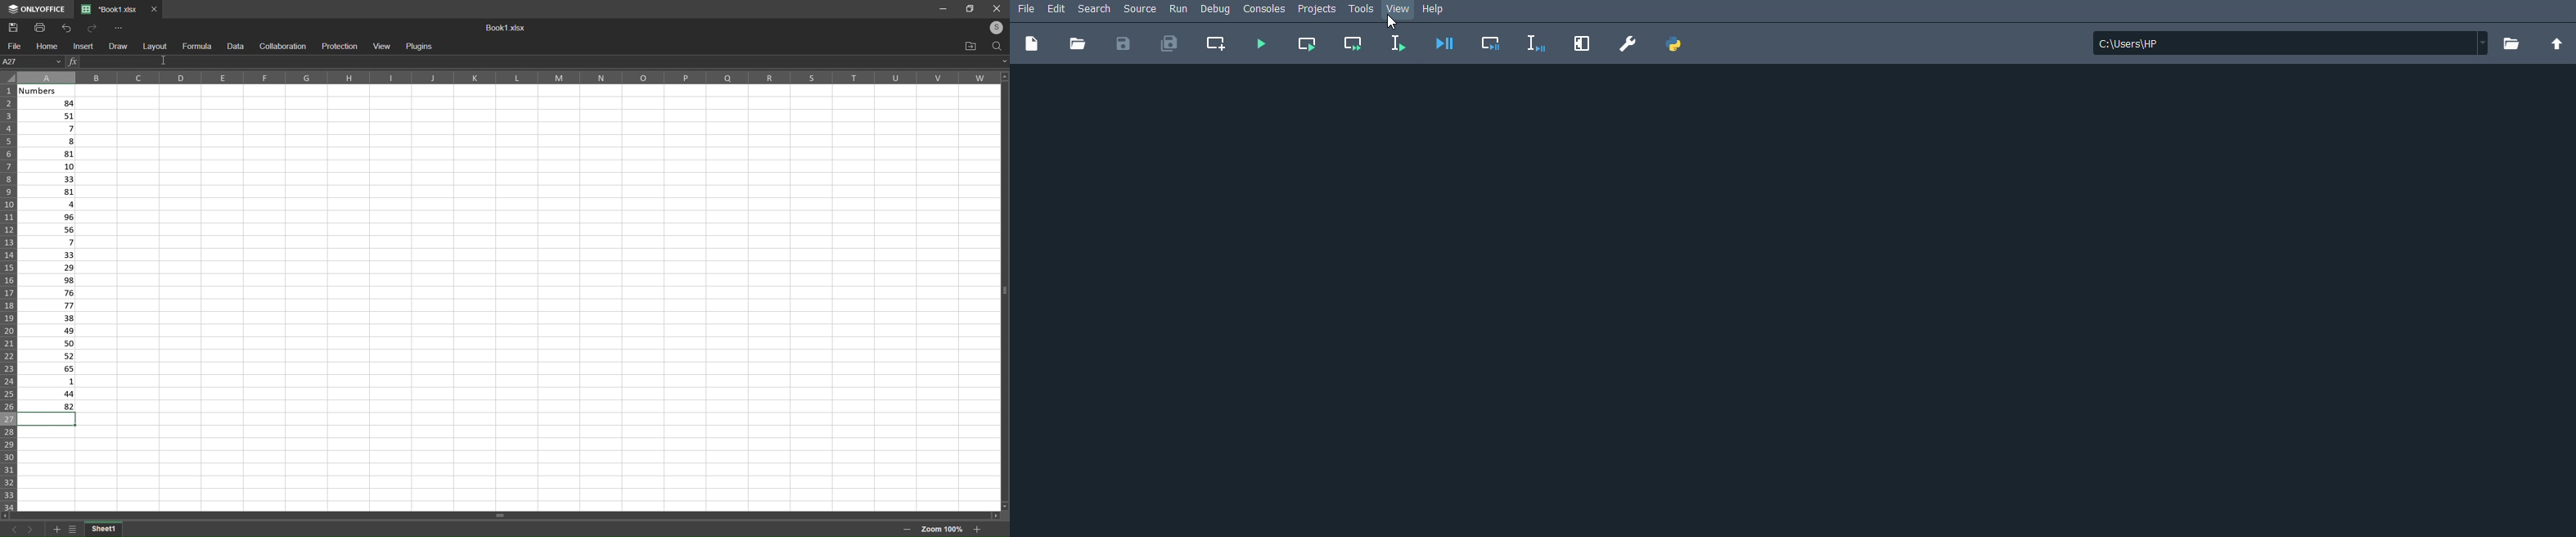  What do you see at coordinates (1392, 22) in the screenshot?
I see `Cursor` at bounding box center [1392, 22].